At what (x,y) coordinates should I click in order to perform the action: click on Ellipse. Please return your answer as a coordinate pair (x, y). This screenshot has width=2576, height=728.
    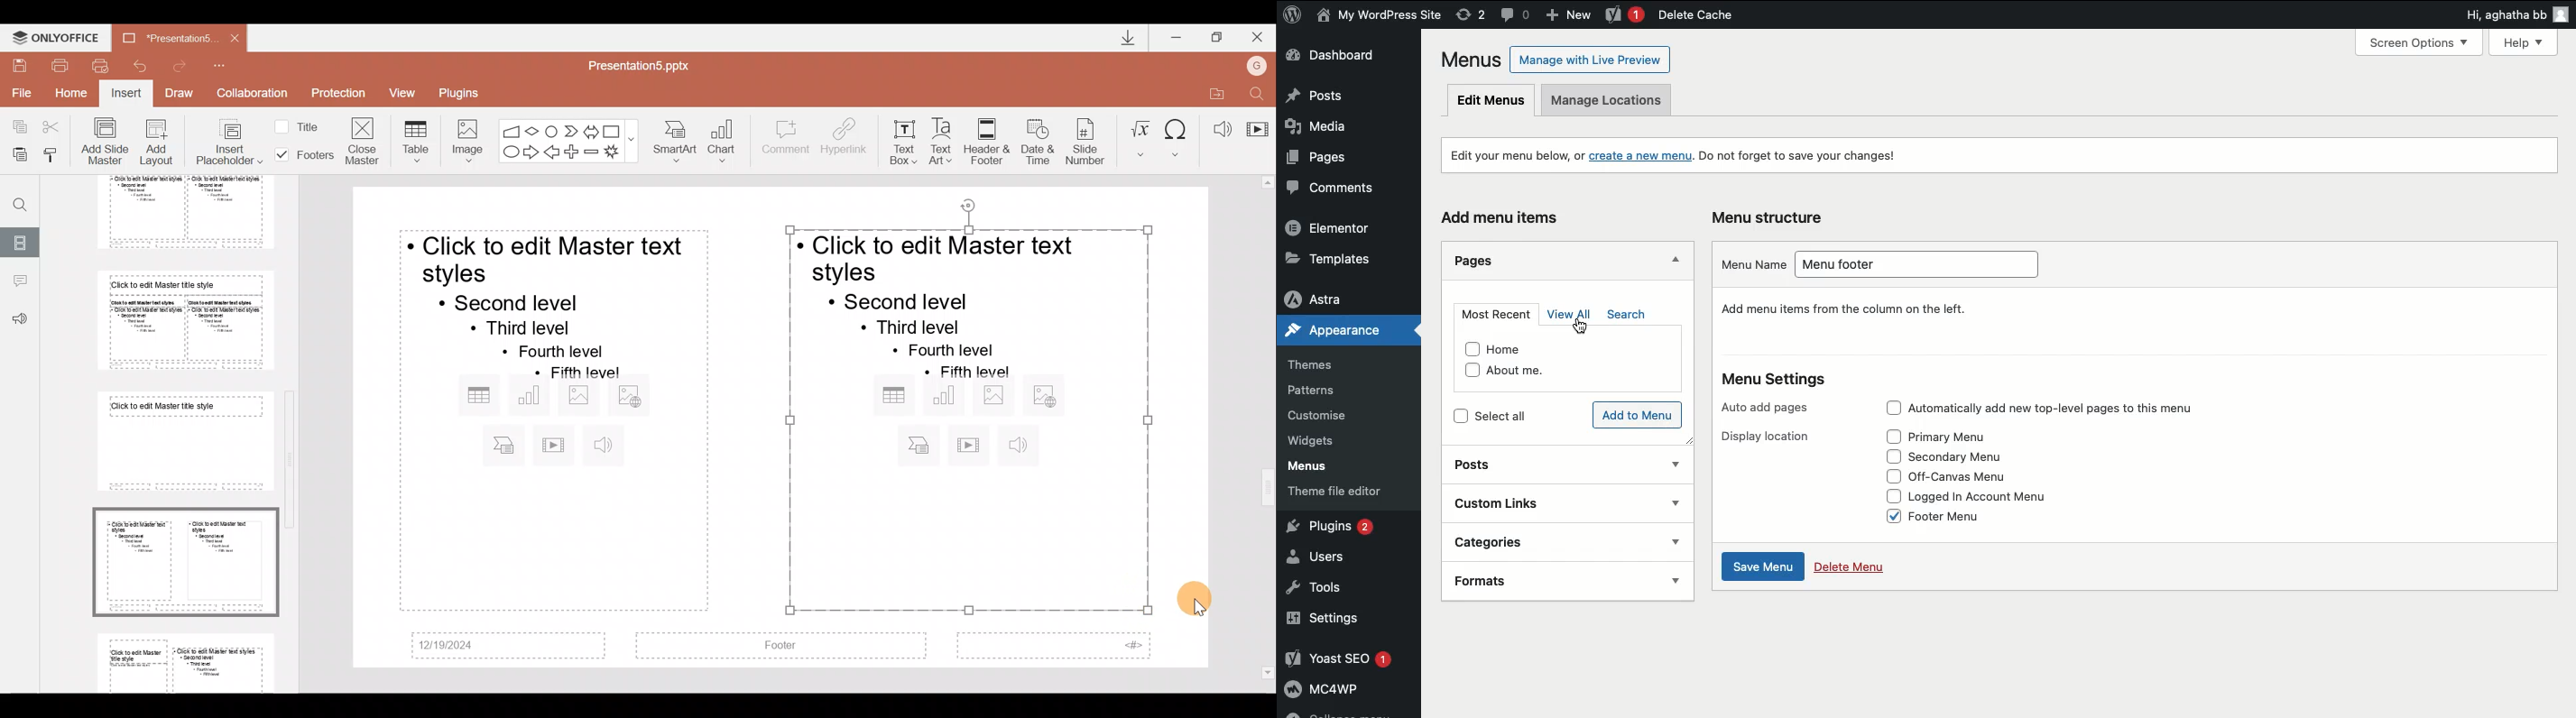
    Looking at the image, I should click on (509, 153).